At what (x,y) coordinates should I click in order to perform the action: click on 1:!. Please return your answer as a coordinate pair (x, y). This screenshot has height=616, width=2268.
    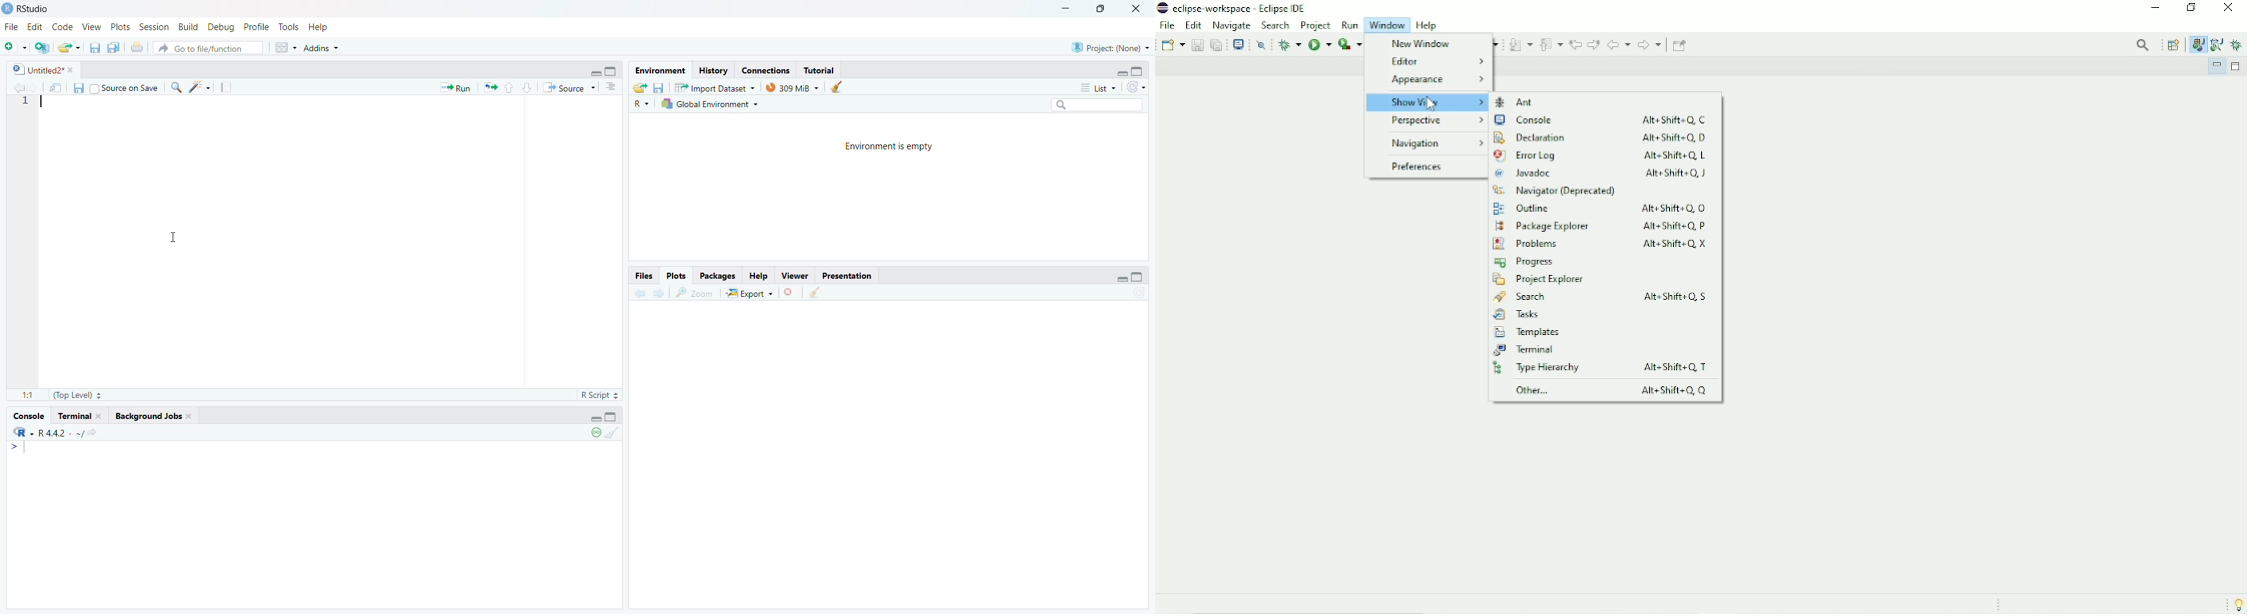
    Looking at the image, I should click on (20, 397).